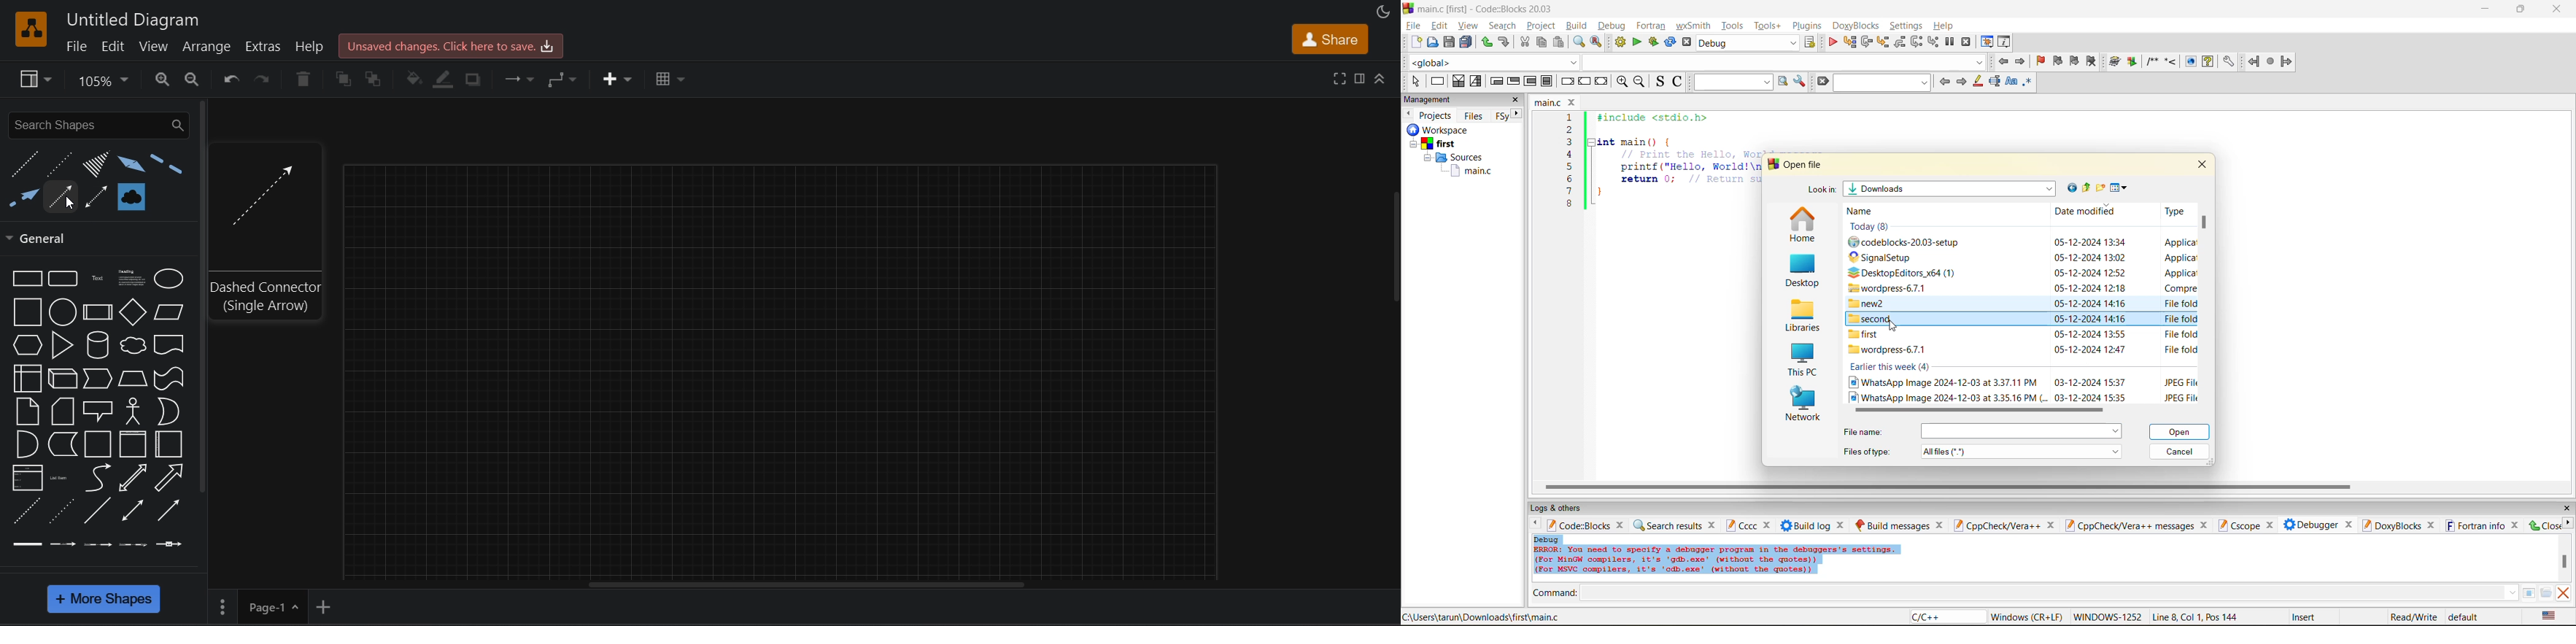  Describe the element at coordinates (1472, 172) in the screenshot. I see `main.c file` at that location.